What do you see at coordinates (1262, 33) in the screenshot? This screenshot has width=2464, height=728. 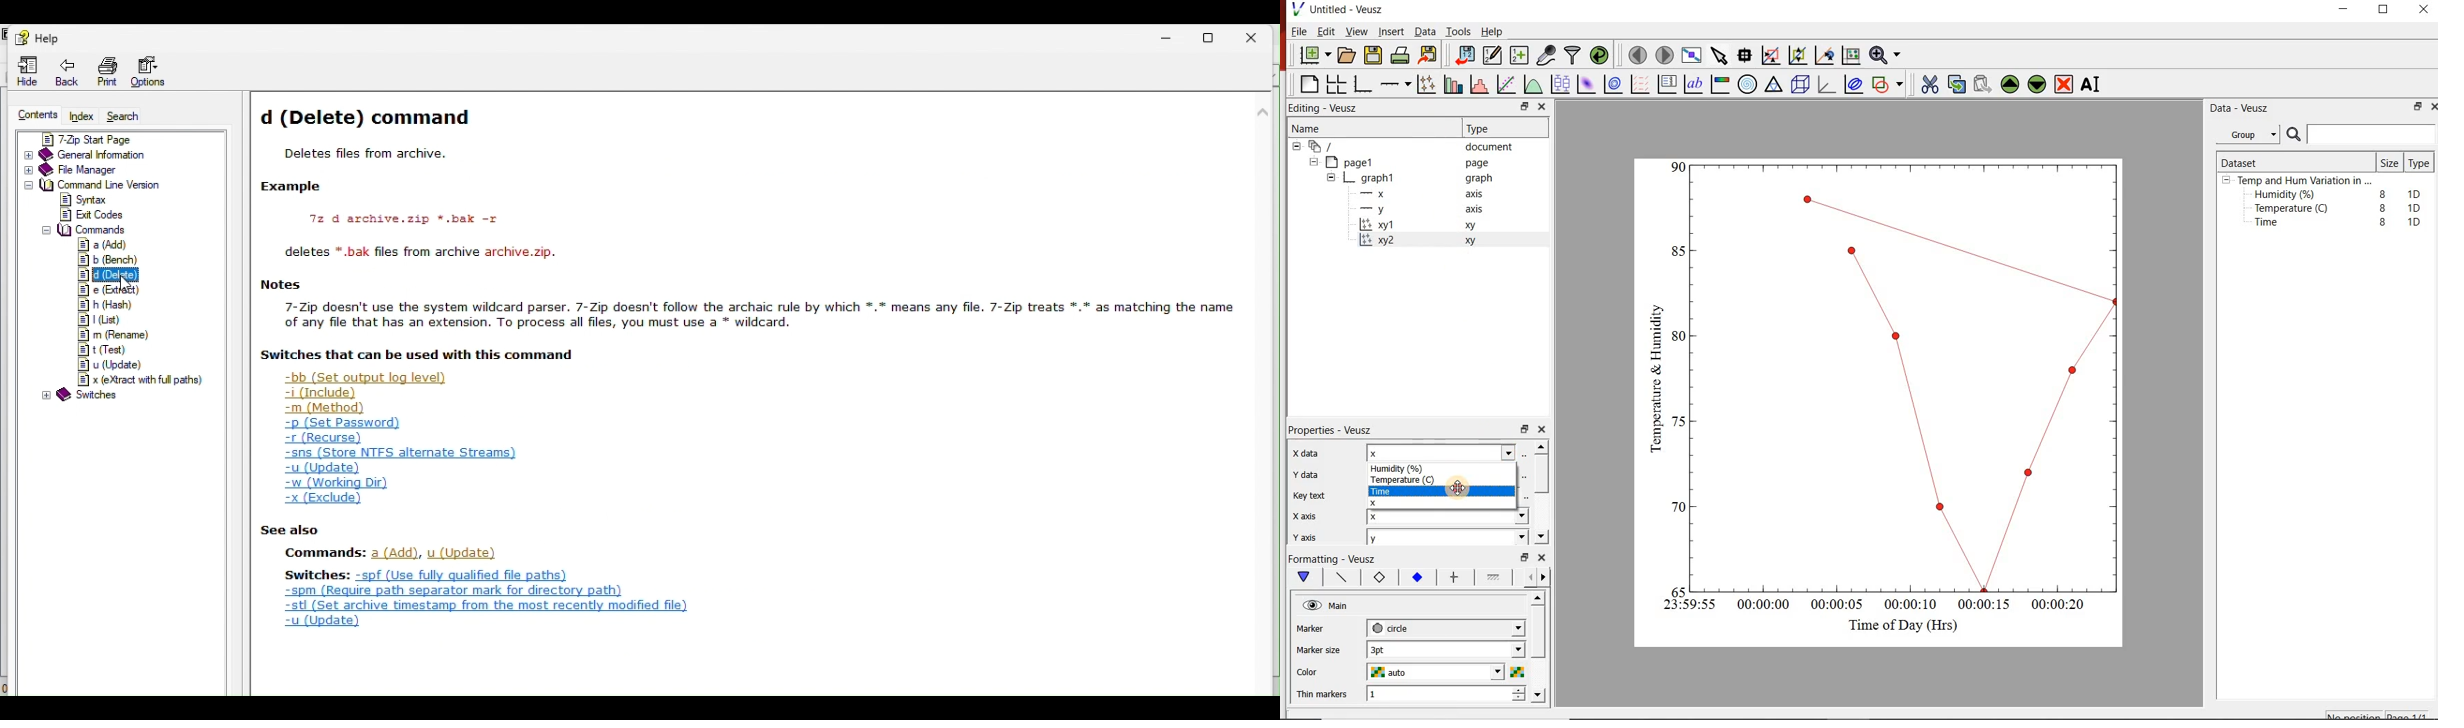 I see `Close` at bounding box center [1262, 33].